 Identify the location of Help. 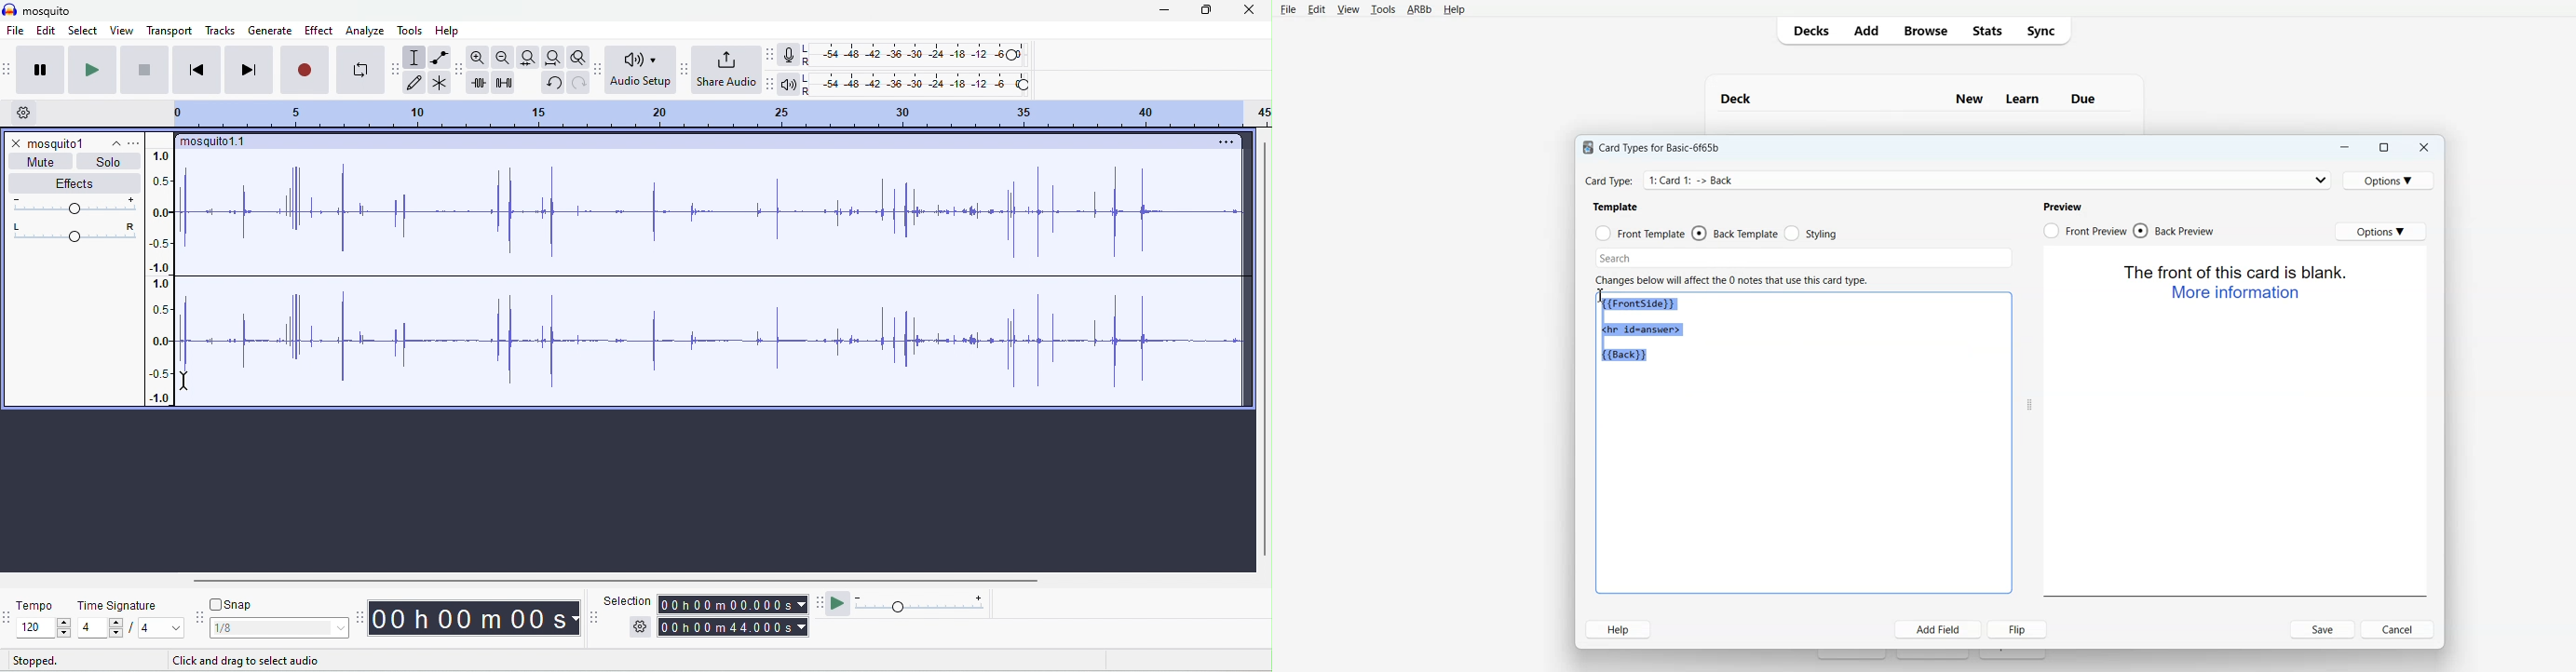
(1453, 10).